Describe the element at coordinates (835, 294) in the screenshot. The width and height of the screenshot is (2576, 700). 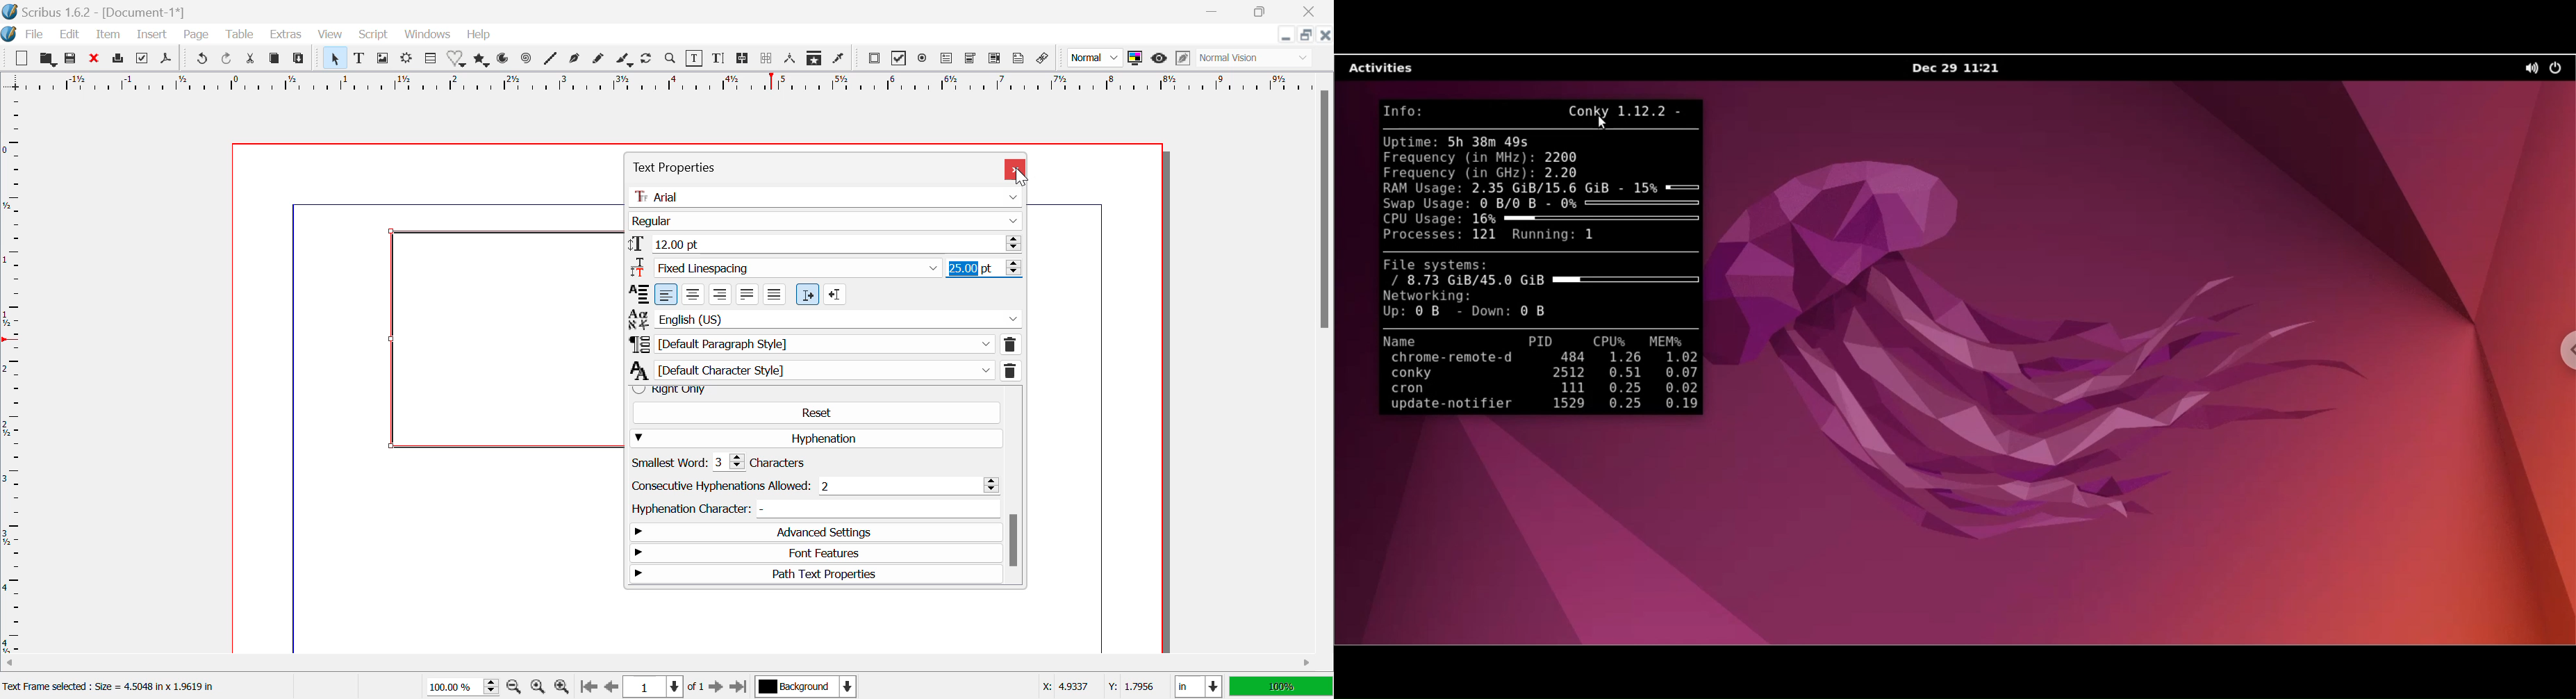
I see `Right to left paragraph` at that location.